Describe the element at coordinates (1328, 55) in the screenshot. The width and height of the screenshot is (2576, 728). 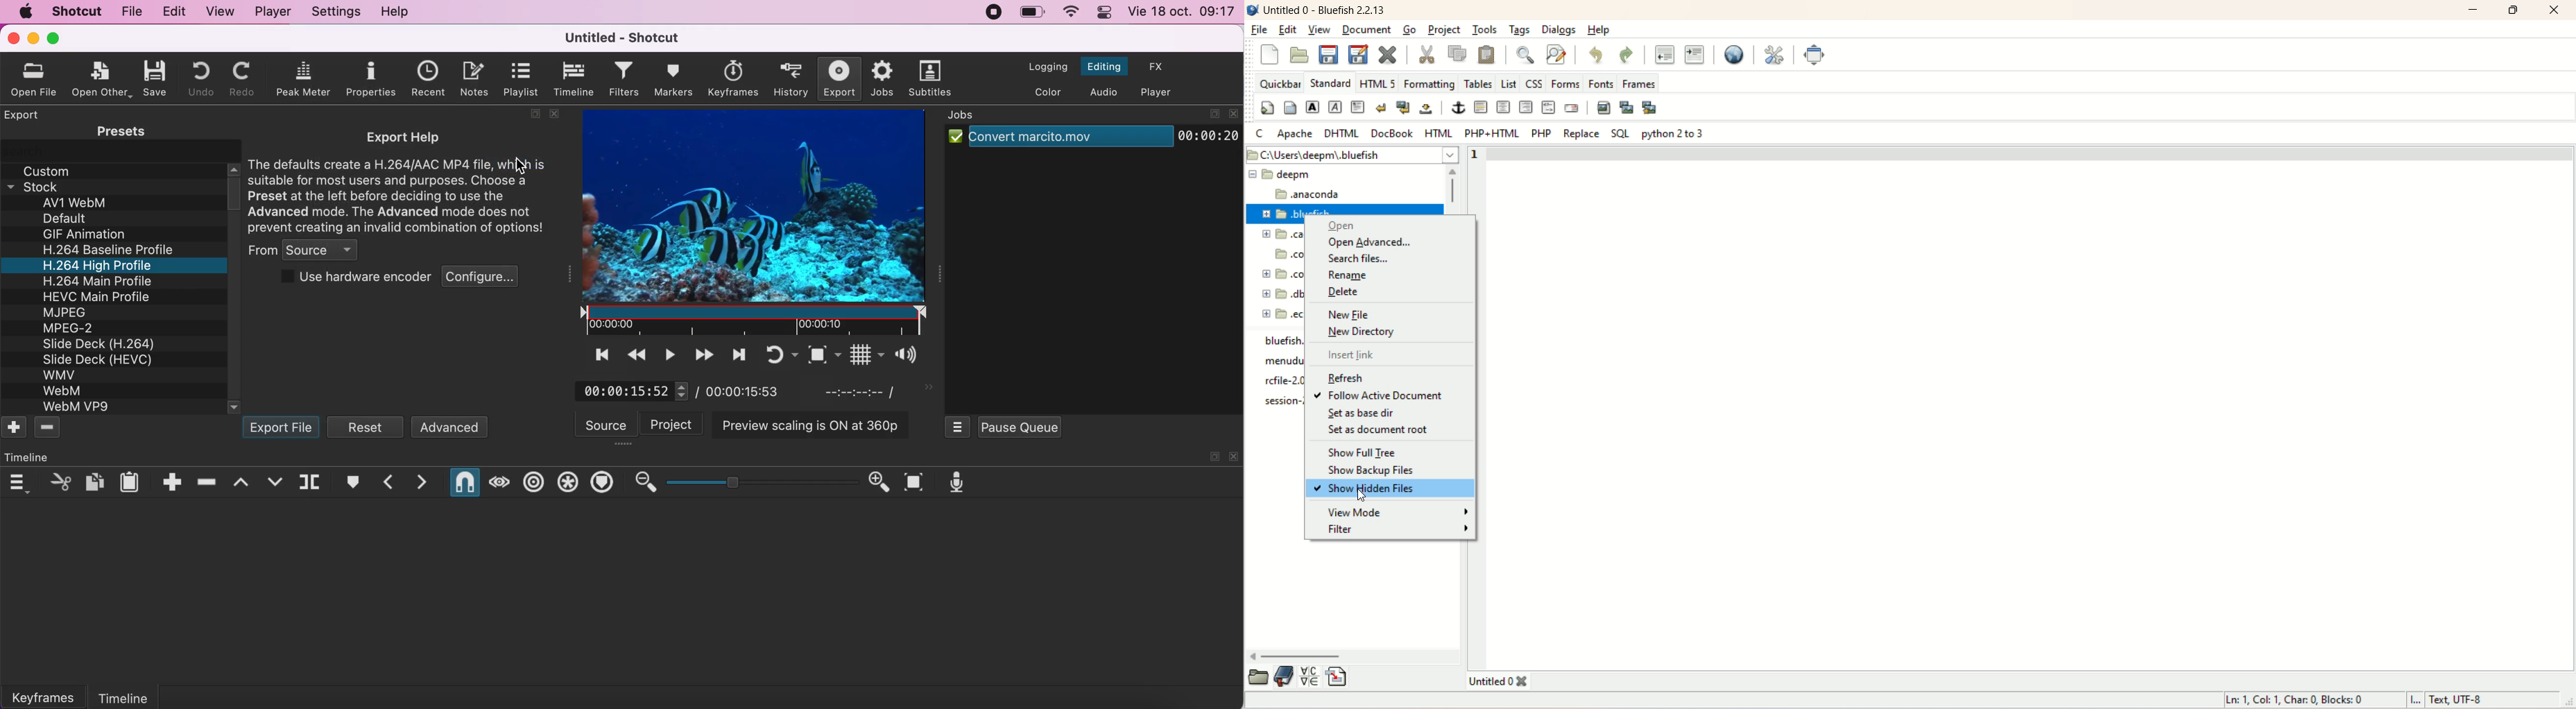
I see `save current file` at that location.